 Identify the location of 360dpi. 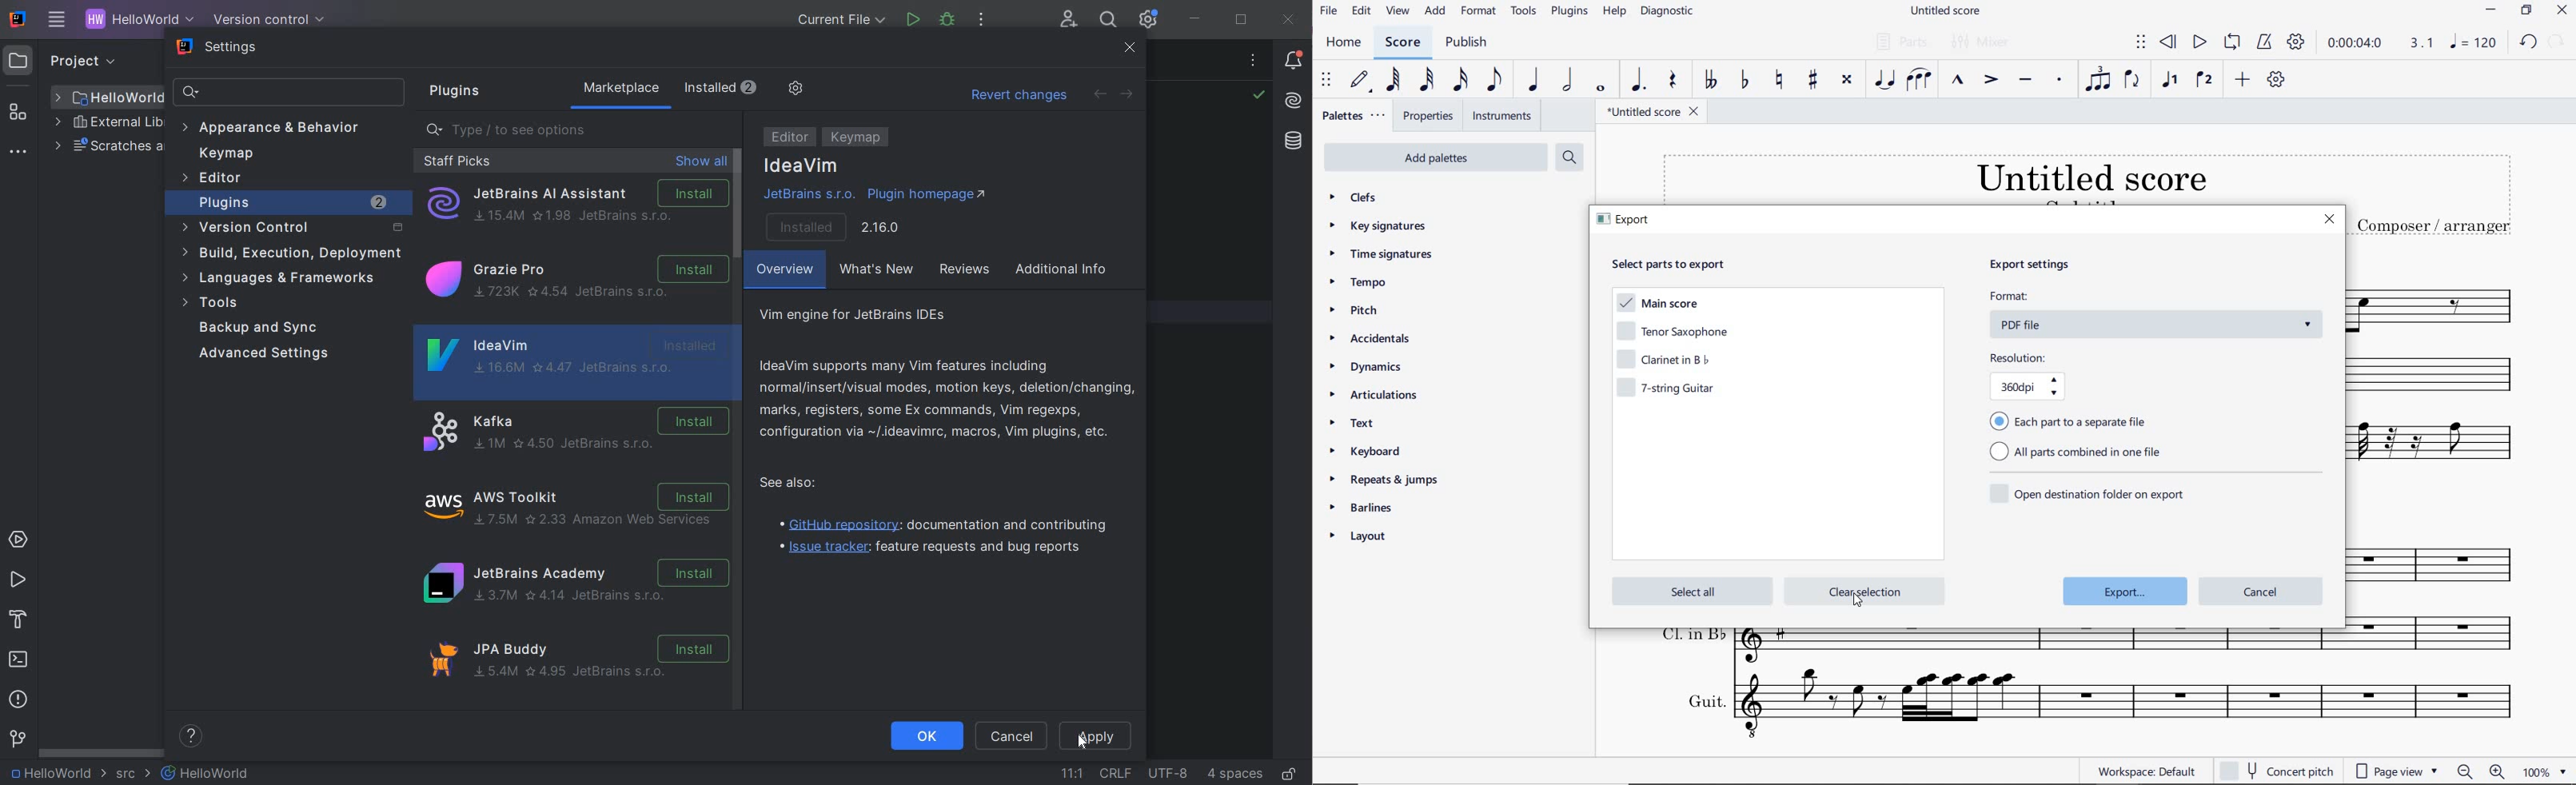
(2035, 389).